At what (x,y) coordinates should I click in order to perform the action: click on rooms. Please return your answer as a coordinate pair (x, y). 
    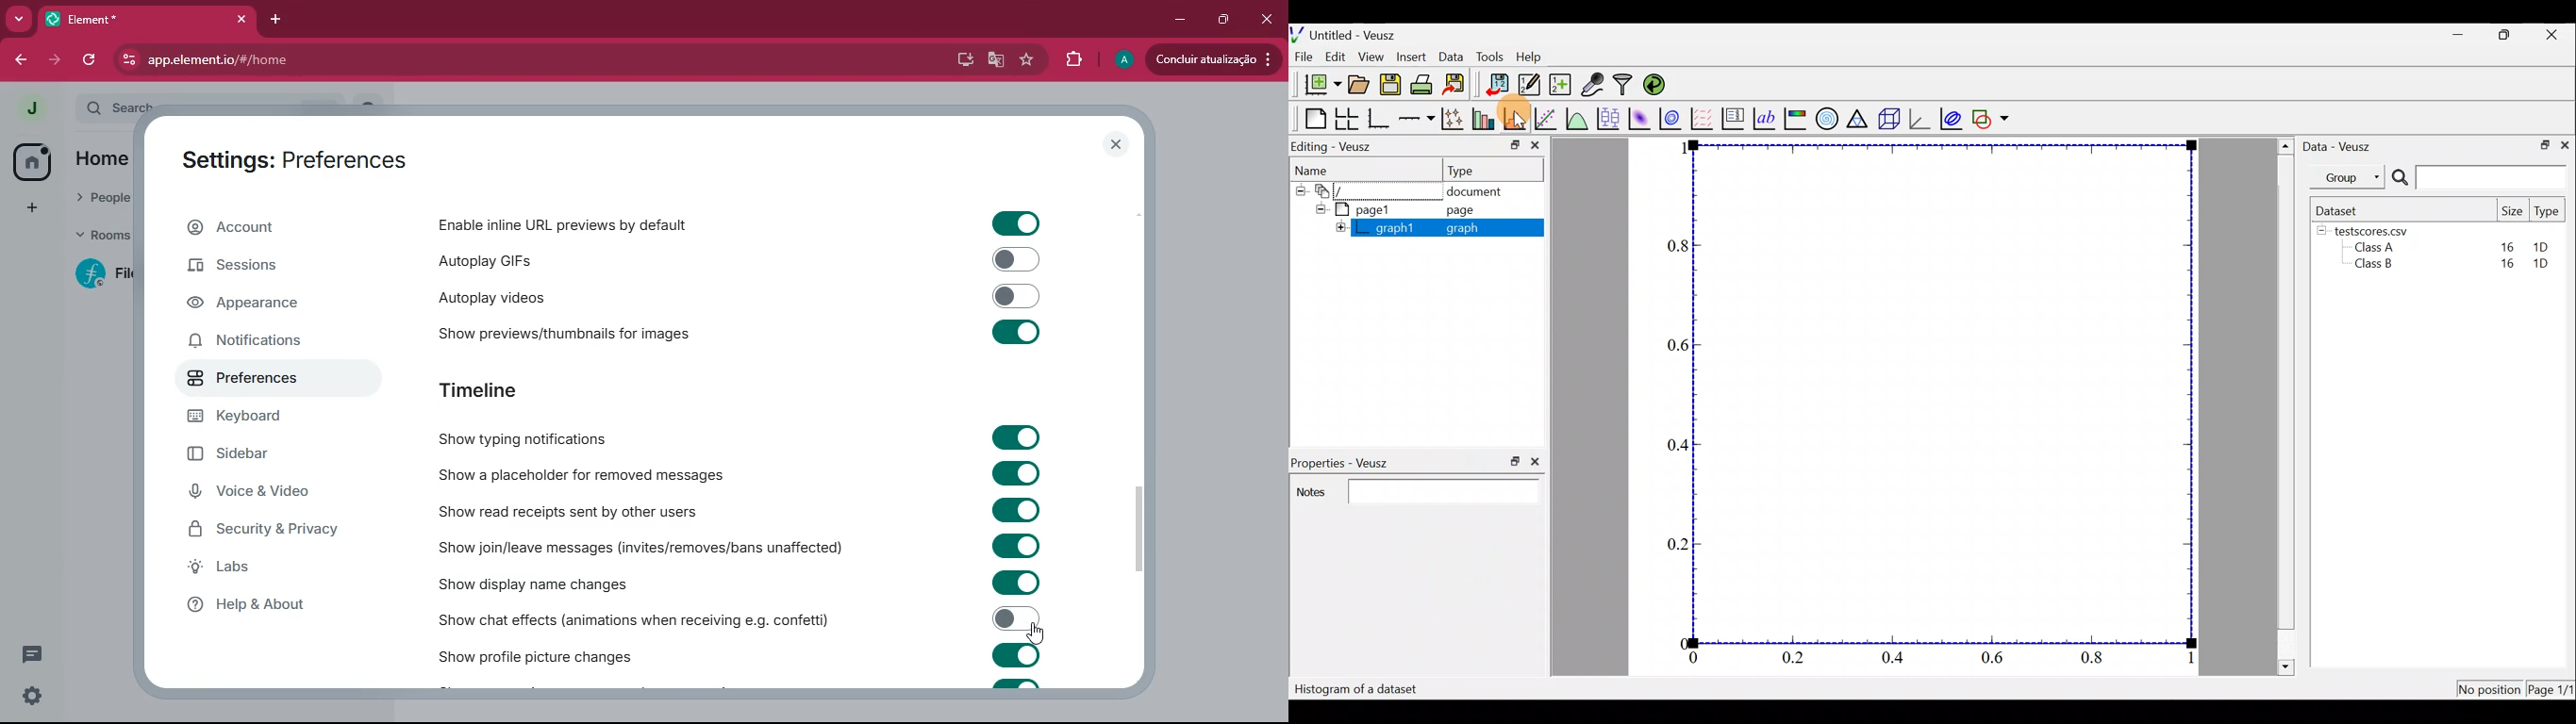
    Looking at the image, I should click on (96, 237).